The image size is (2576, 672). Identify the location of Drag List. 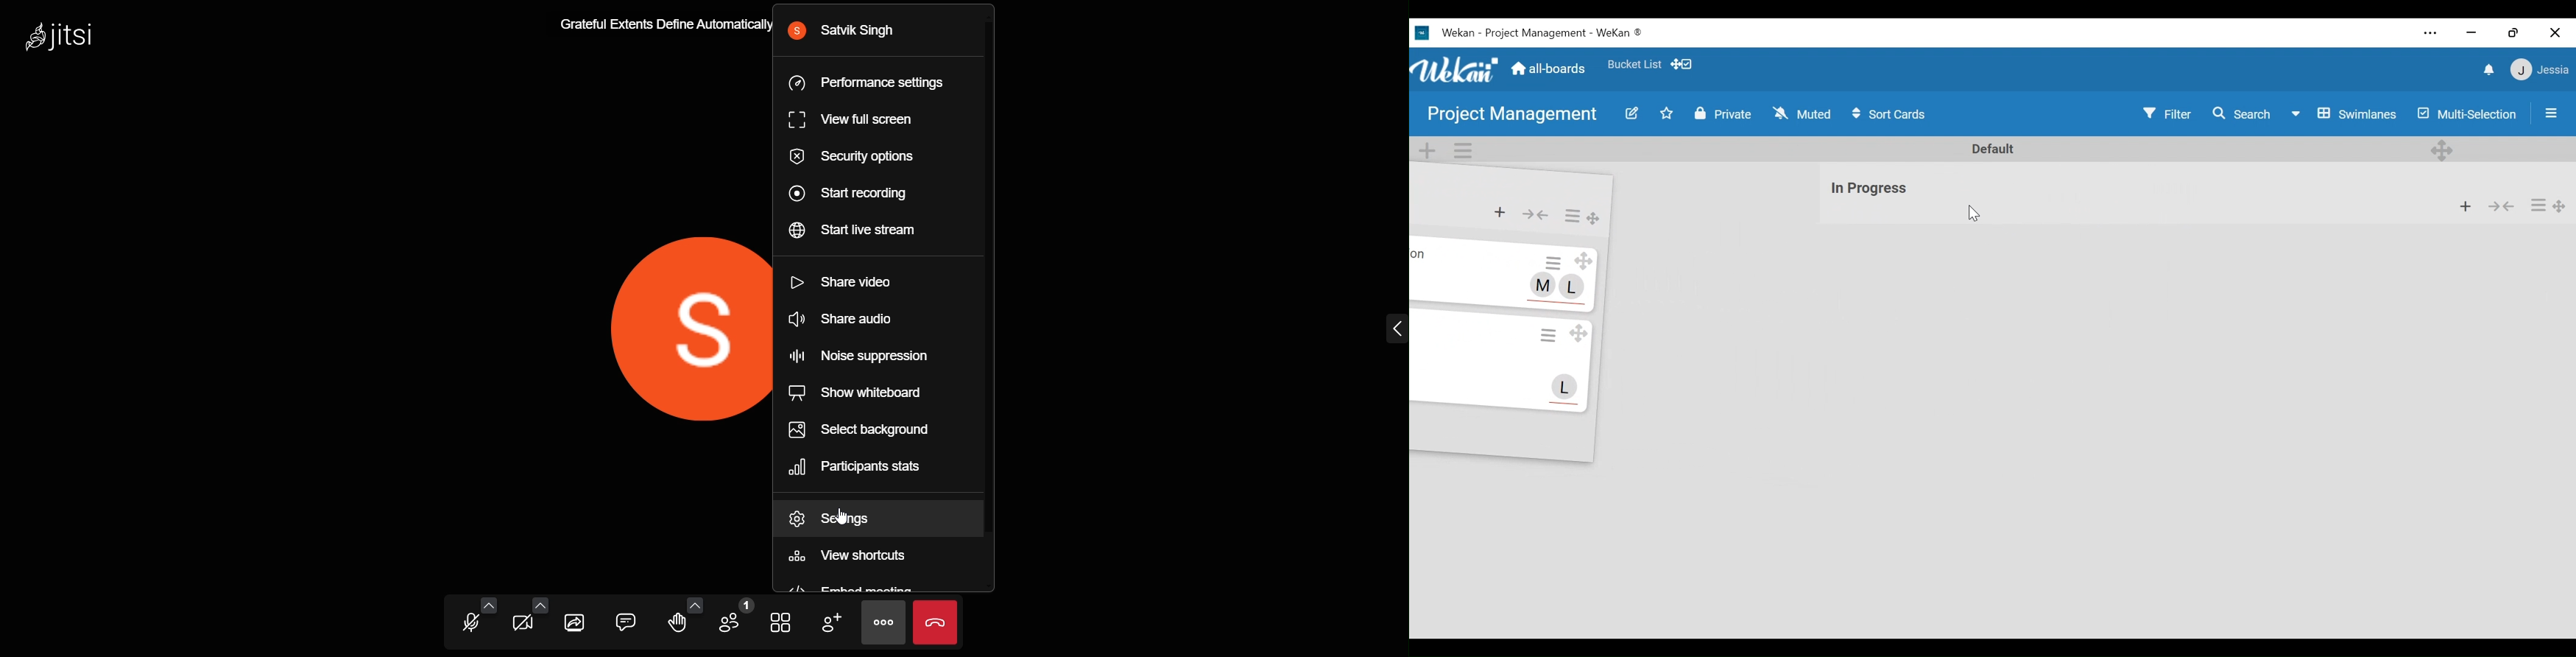
(1593, 218).